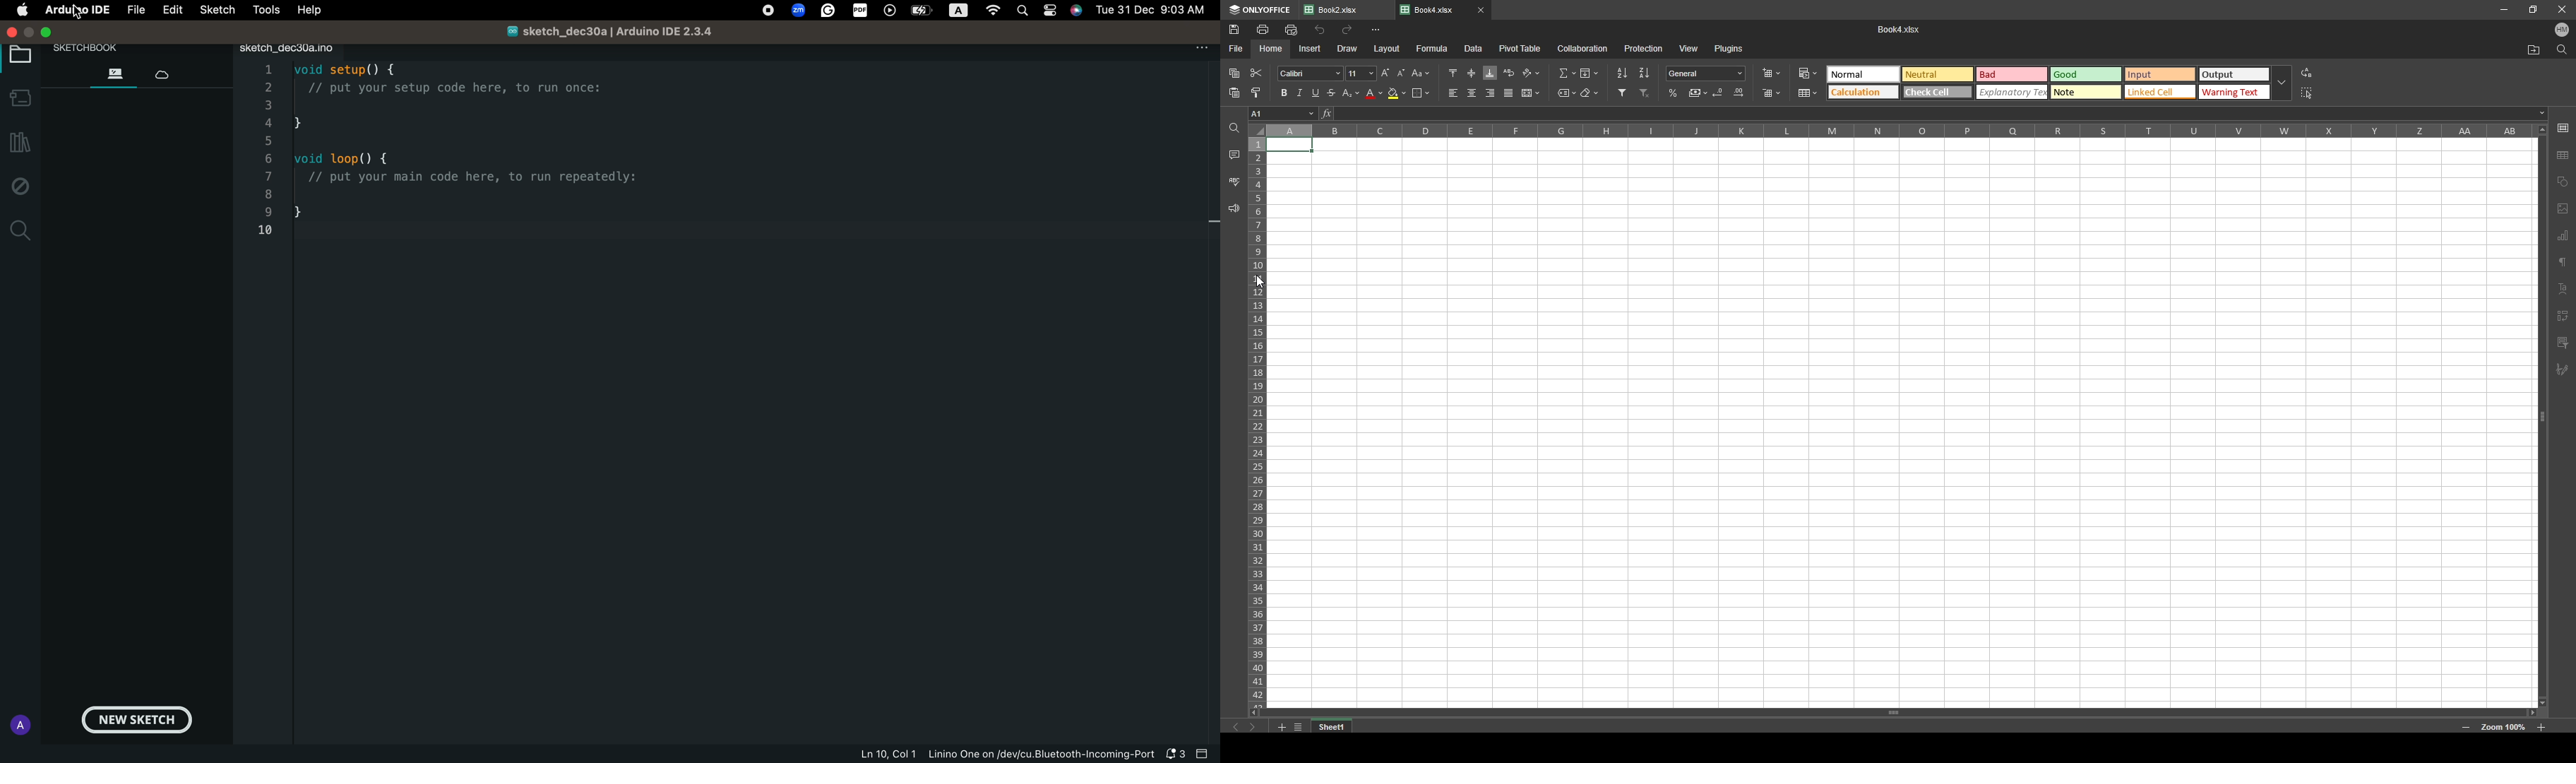  Describe the element at coordinates (1383, 73) in the screenshot. I see `increment case` at that location.